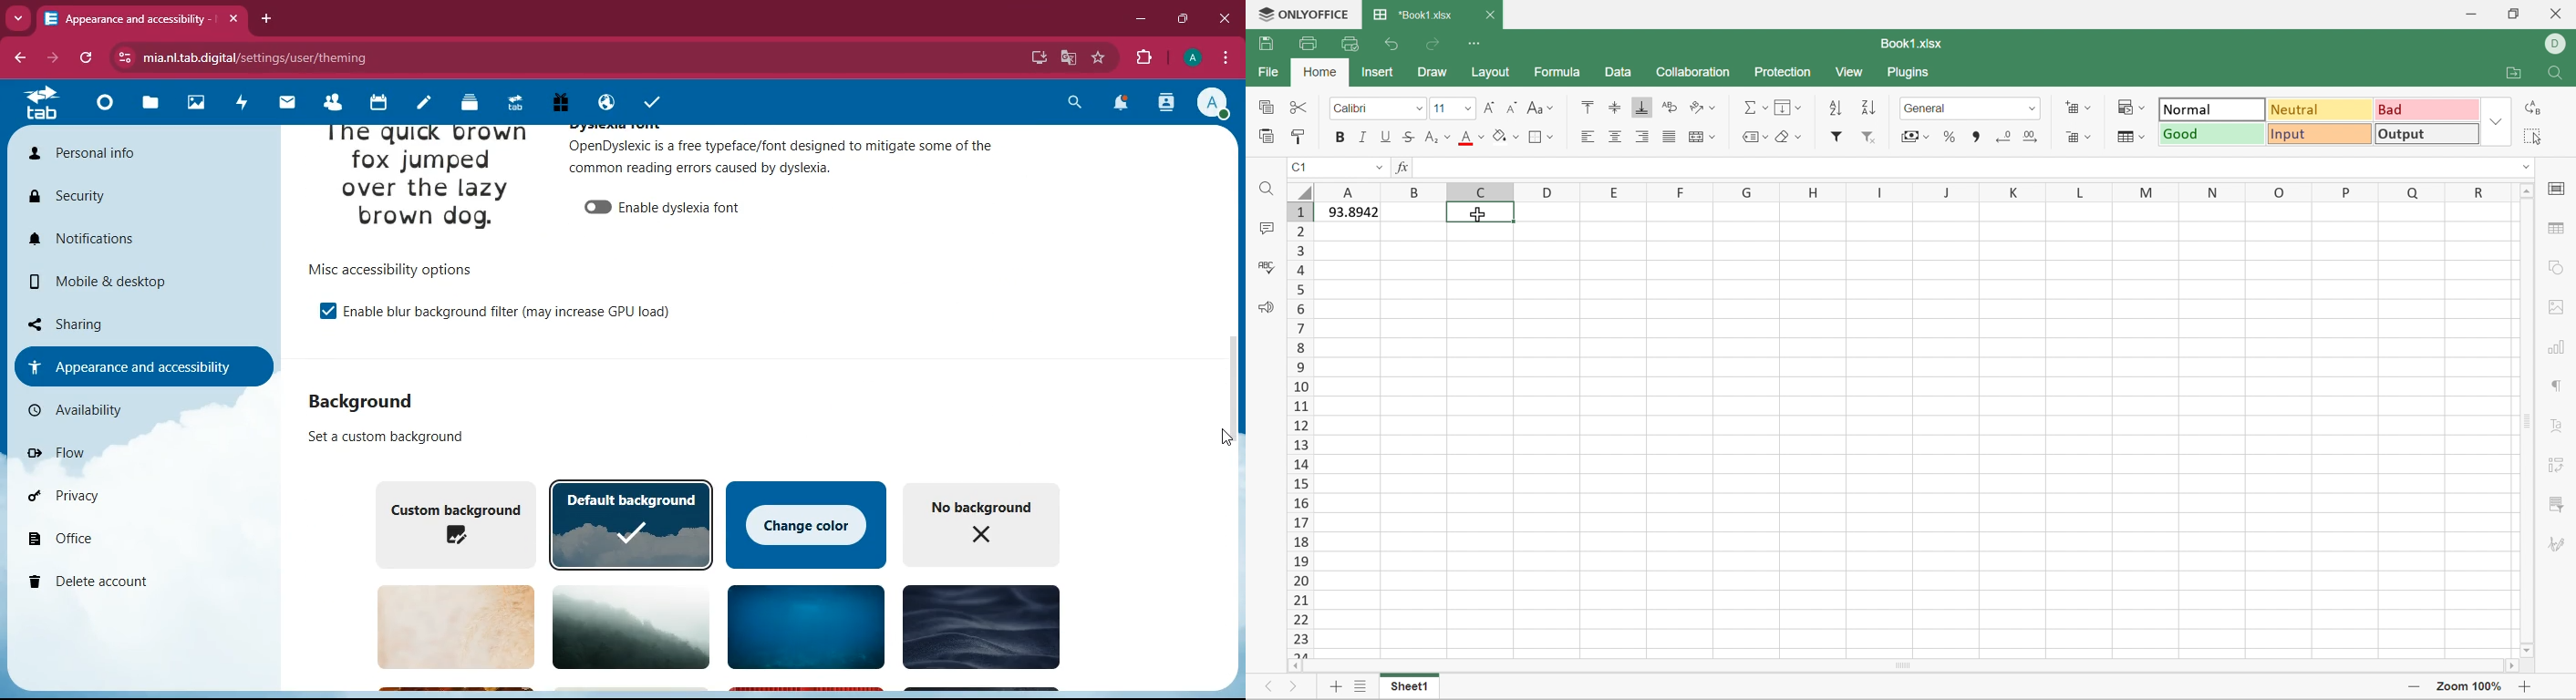 The width and height of the screenshot is (2576, 700). I want to click on flow, so click(130, 452).